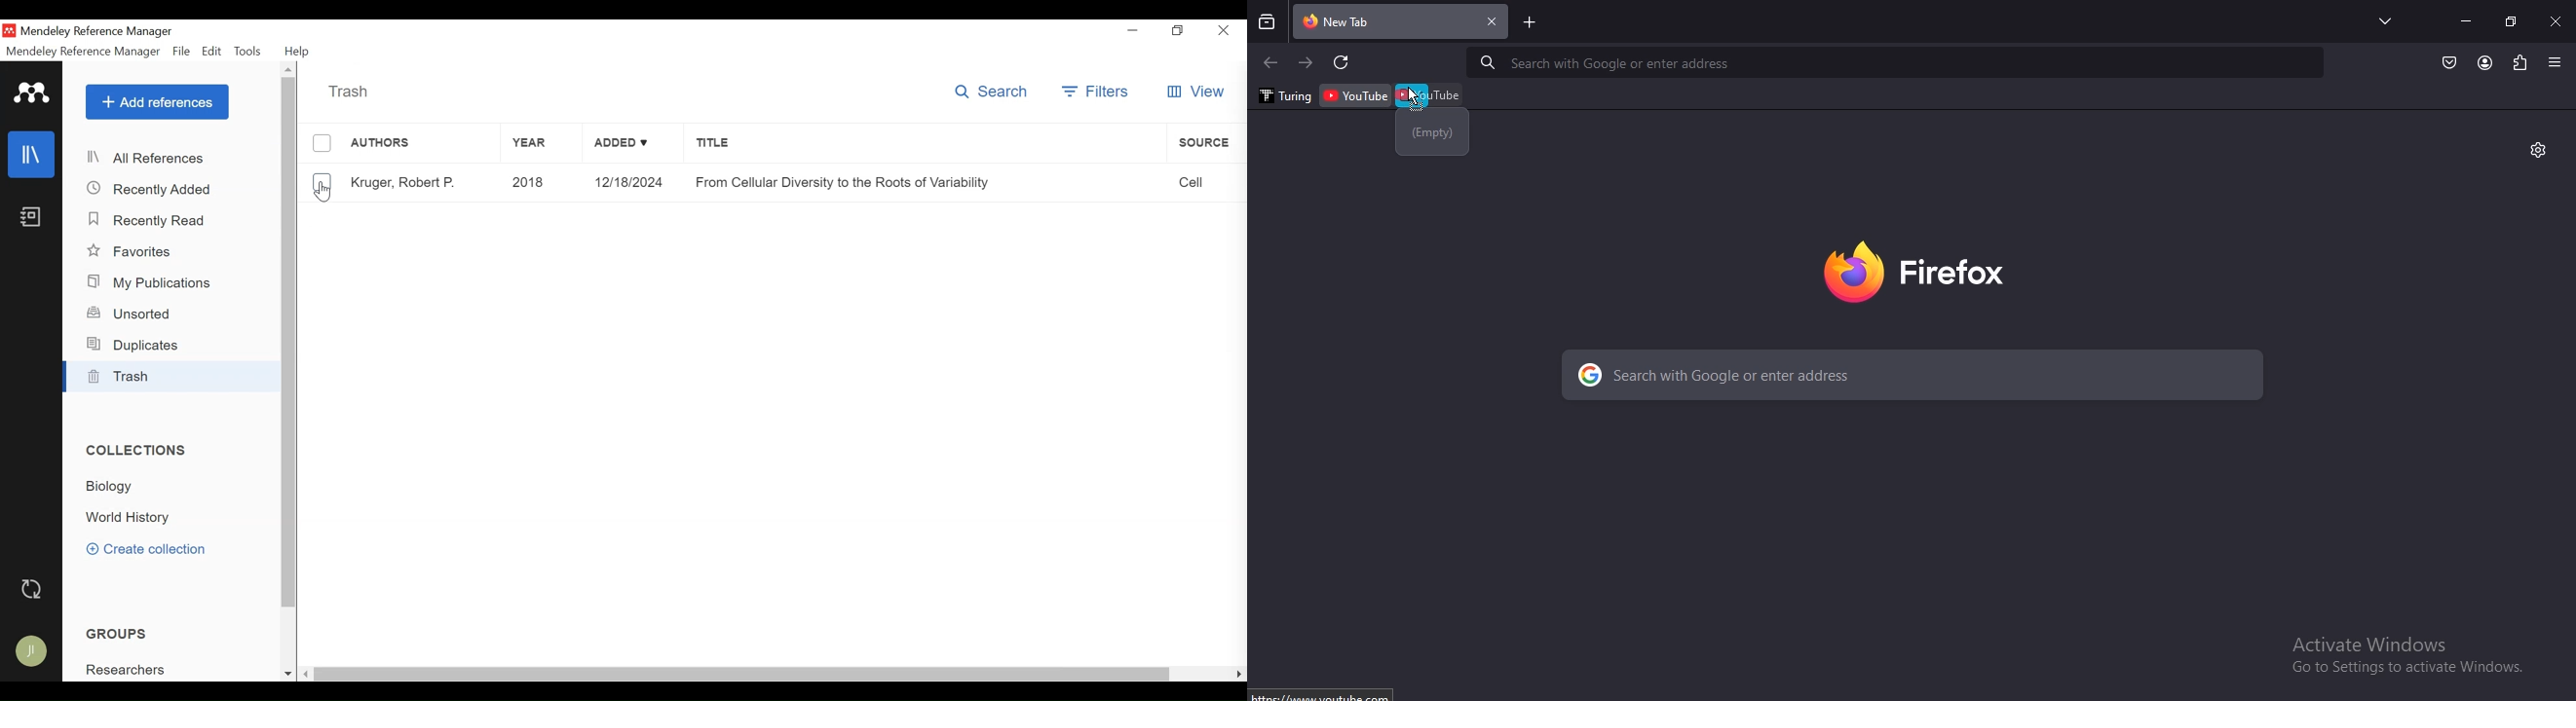  Describe the element at coordinates (322, 183) in the screenshot. I see `(un)select` at that location.